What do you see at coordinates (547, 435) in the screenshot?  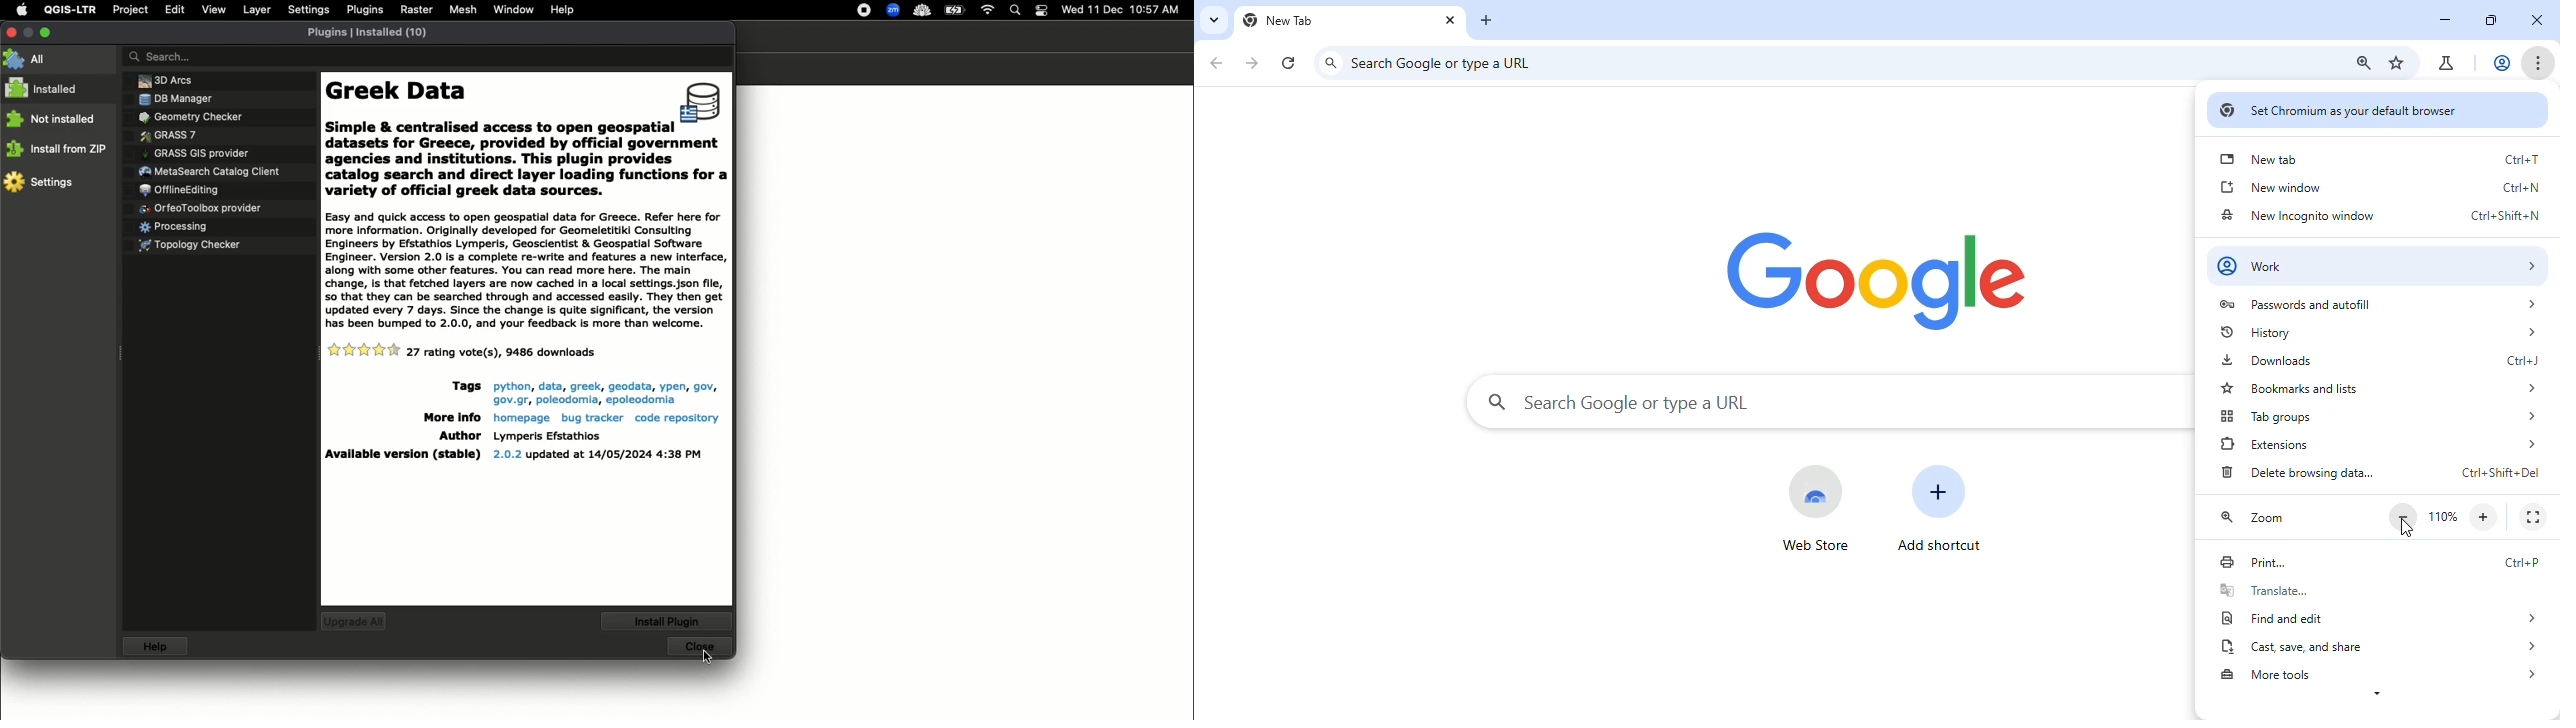 I see `tezt` at bounding box center [547, 435].